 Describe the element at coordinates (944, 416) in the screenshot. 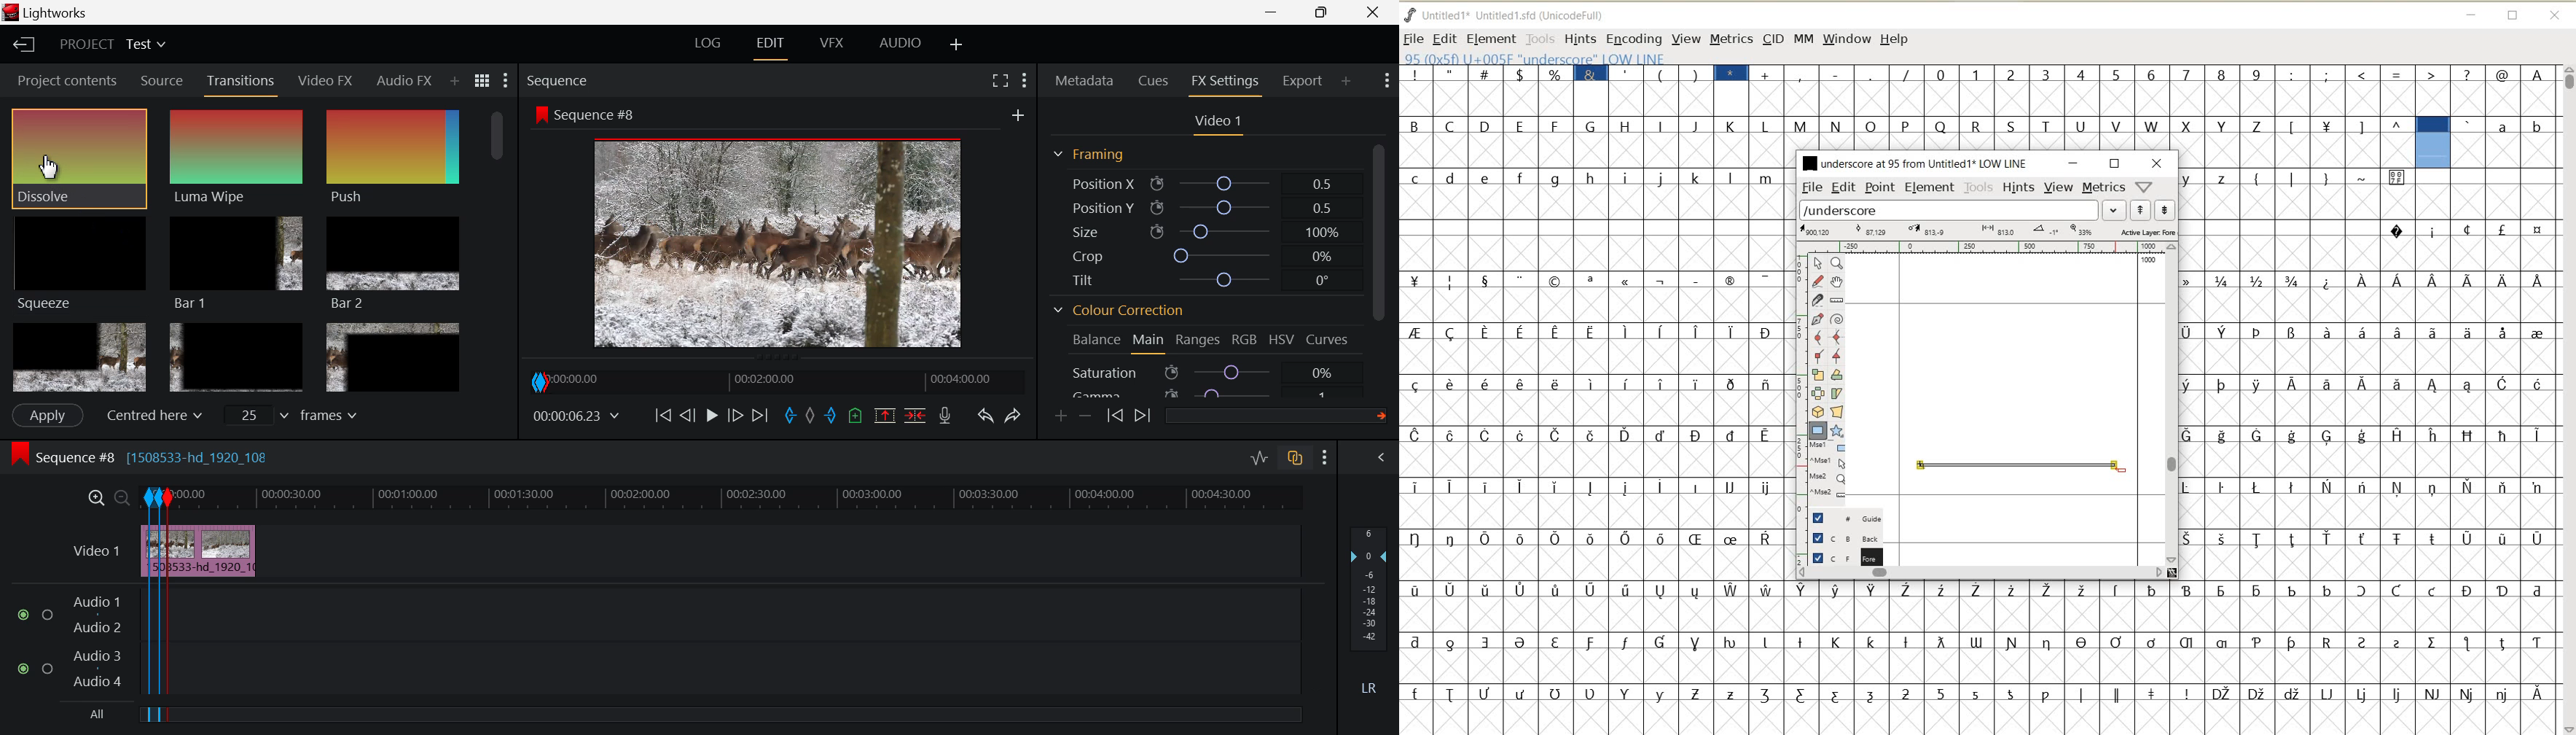

I see `Record Voiceover` at that location.